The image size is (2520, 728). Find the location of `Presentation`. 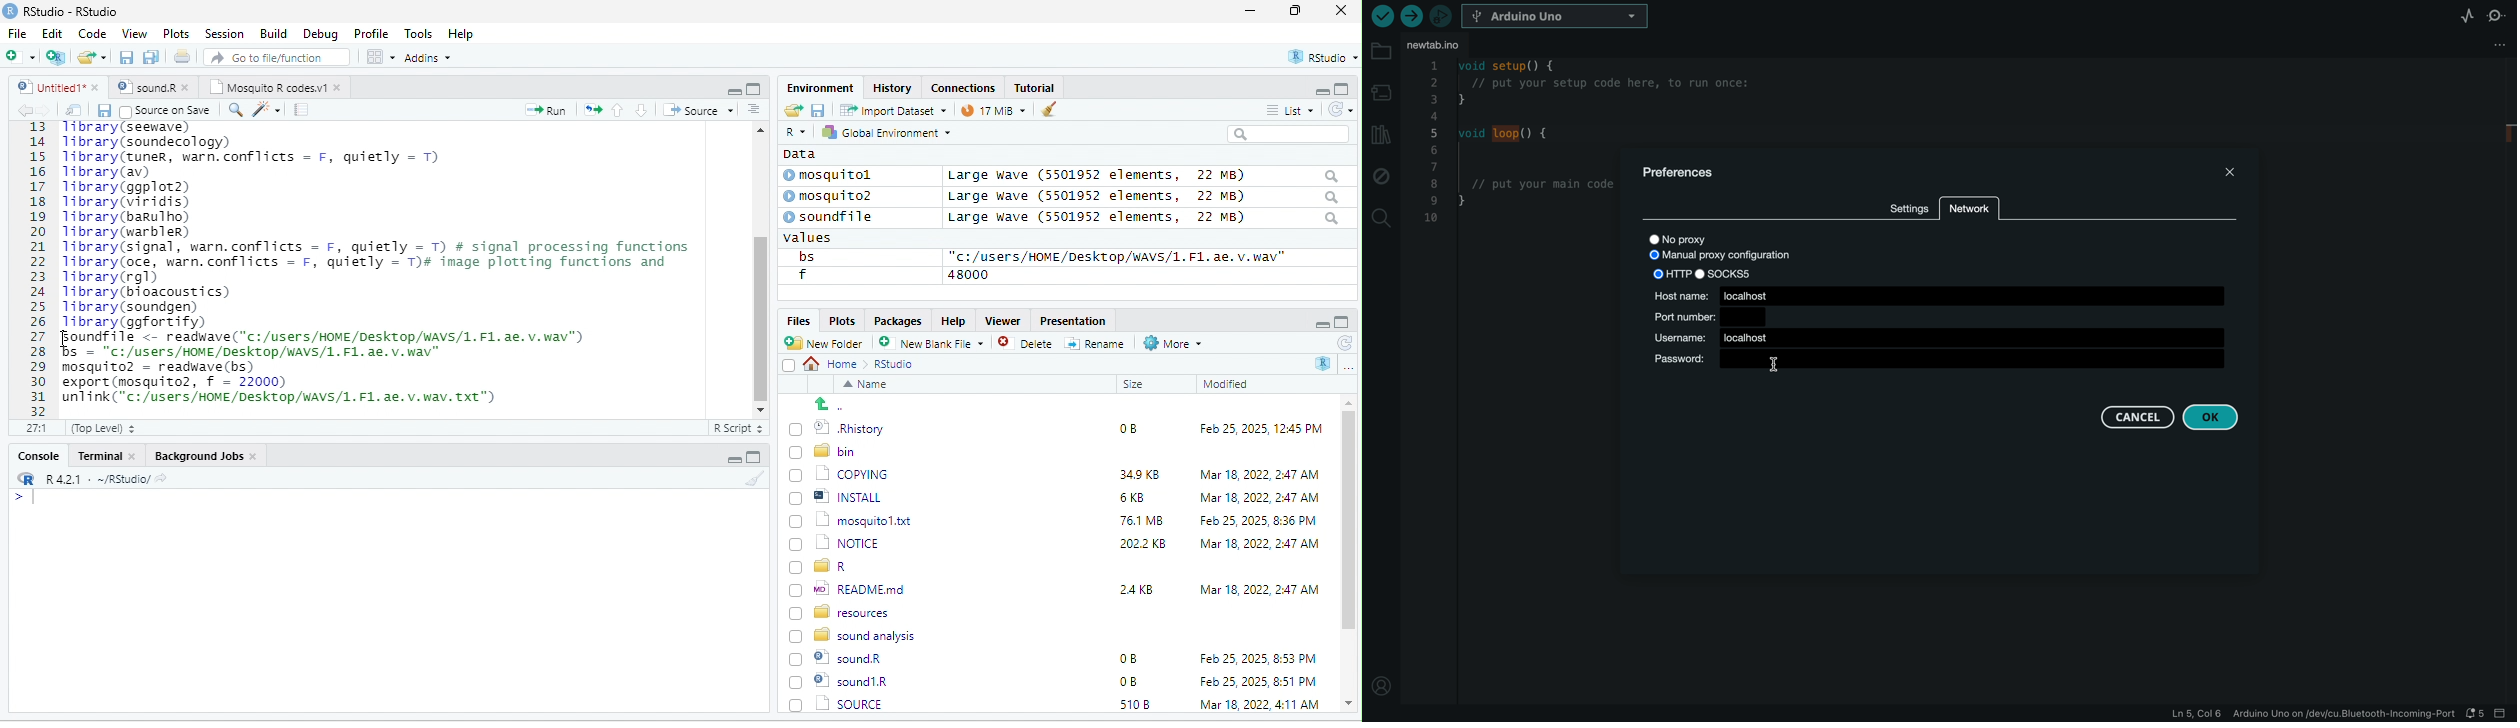

Presentation is located at coordinates (1071, 320).